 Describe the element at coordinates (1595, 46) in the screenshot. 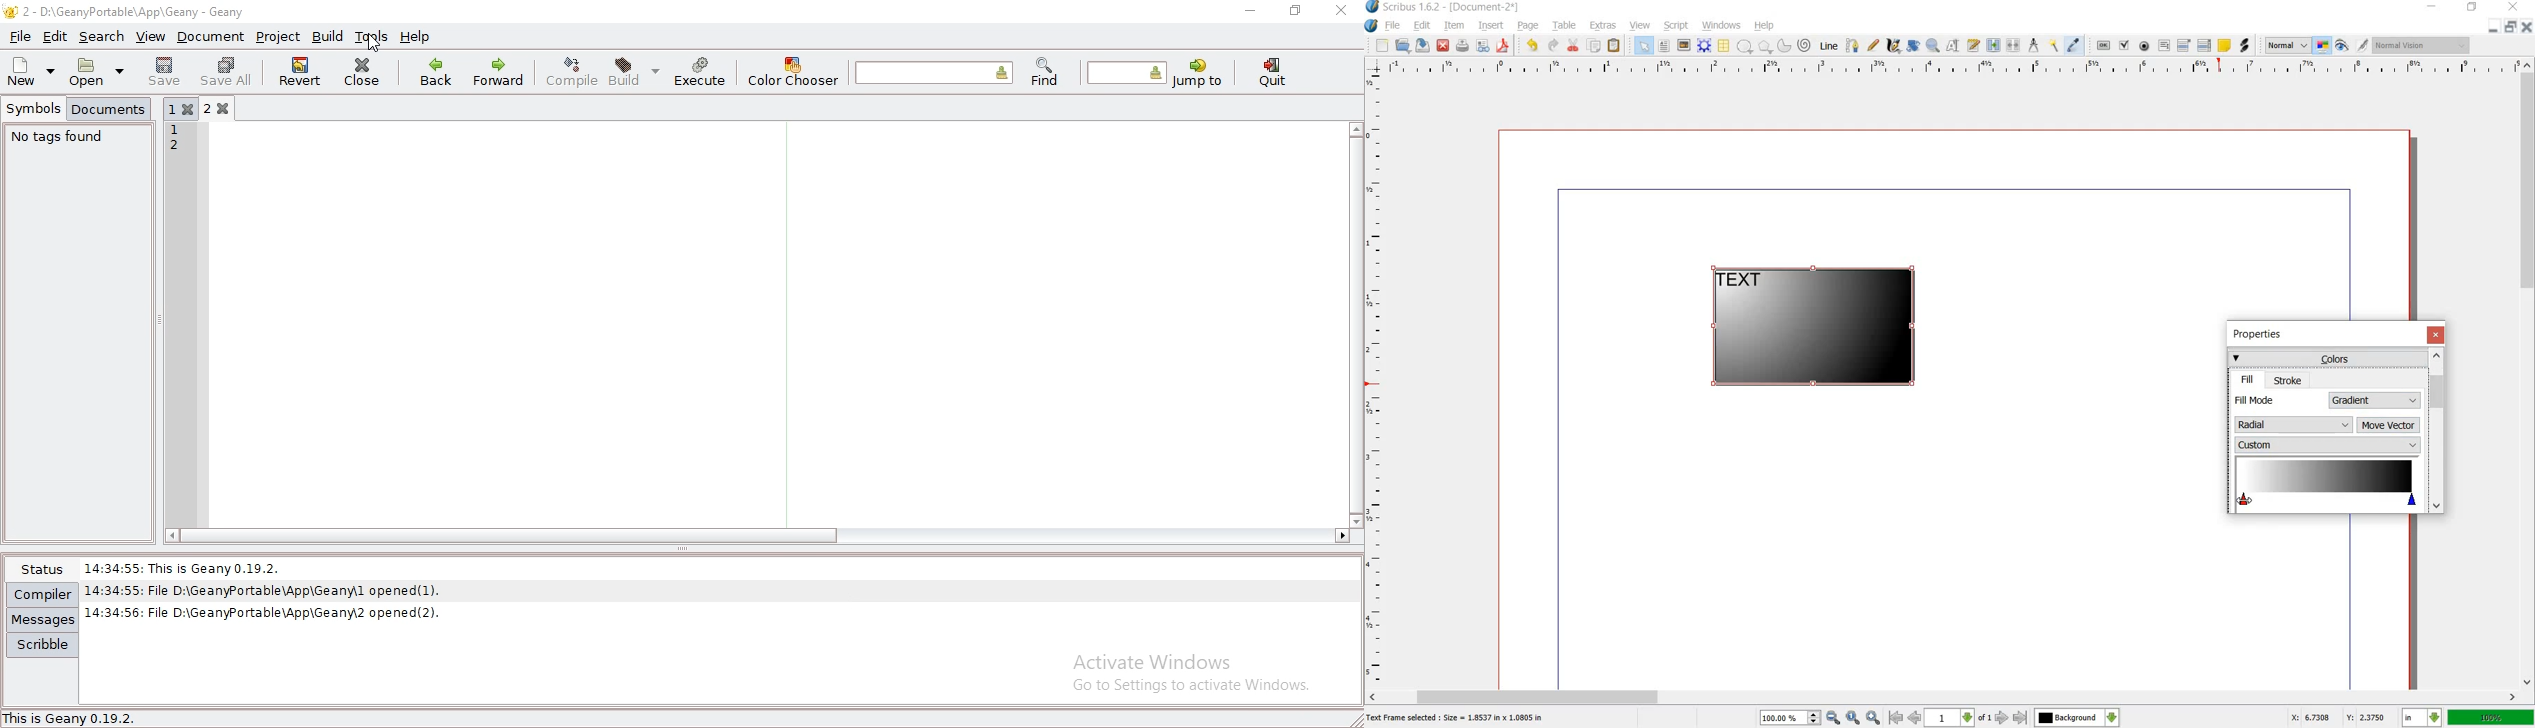

I see `copy` at that location.